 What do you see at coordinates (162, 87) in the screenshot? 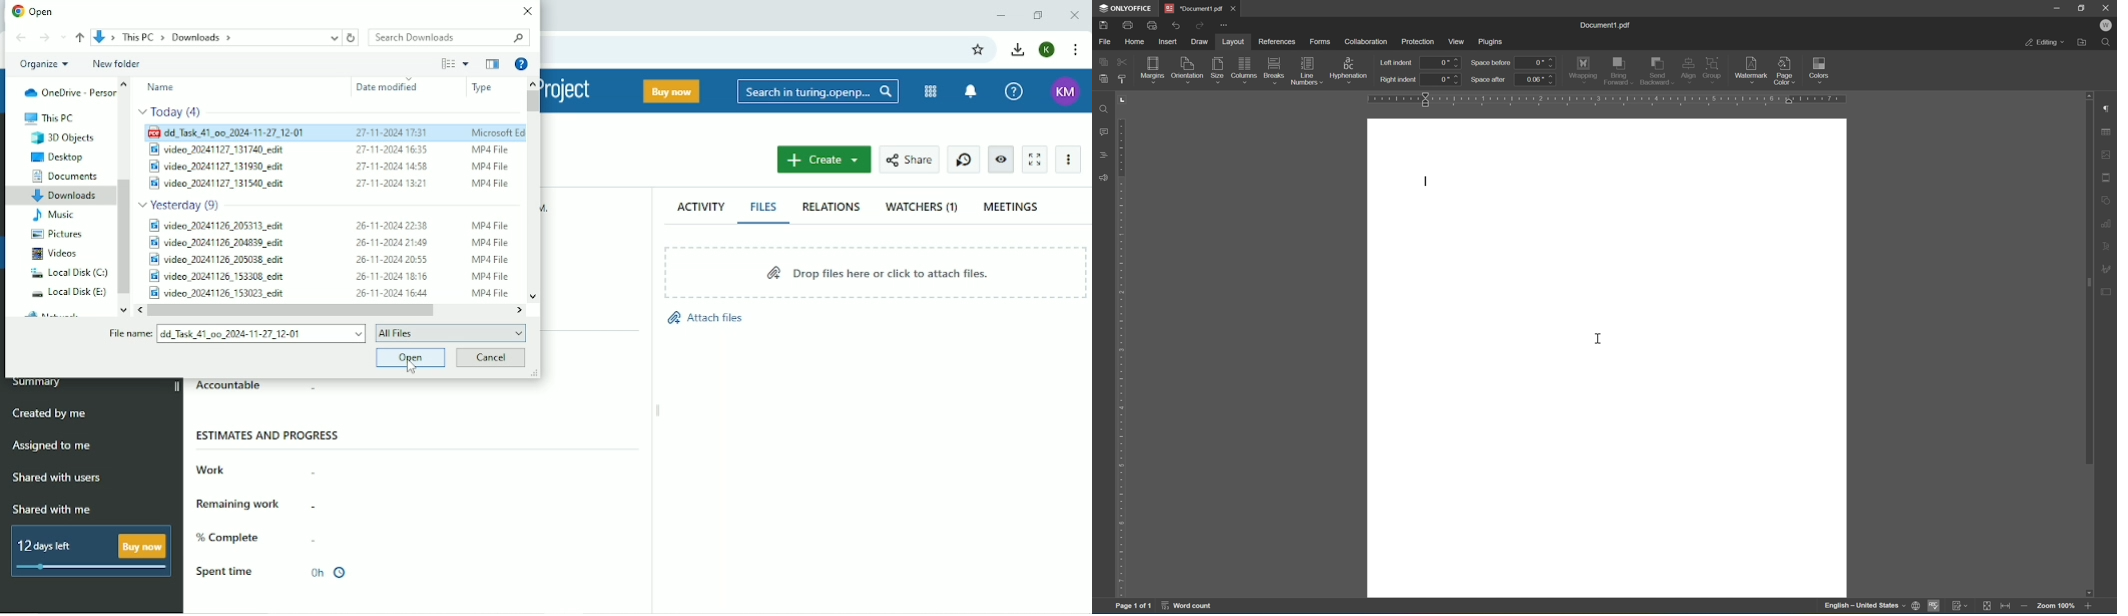
I see `Name` at bounding box center [162, 87].